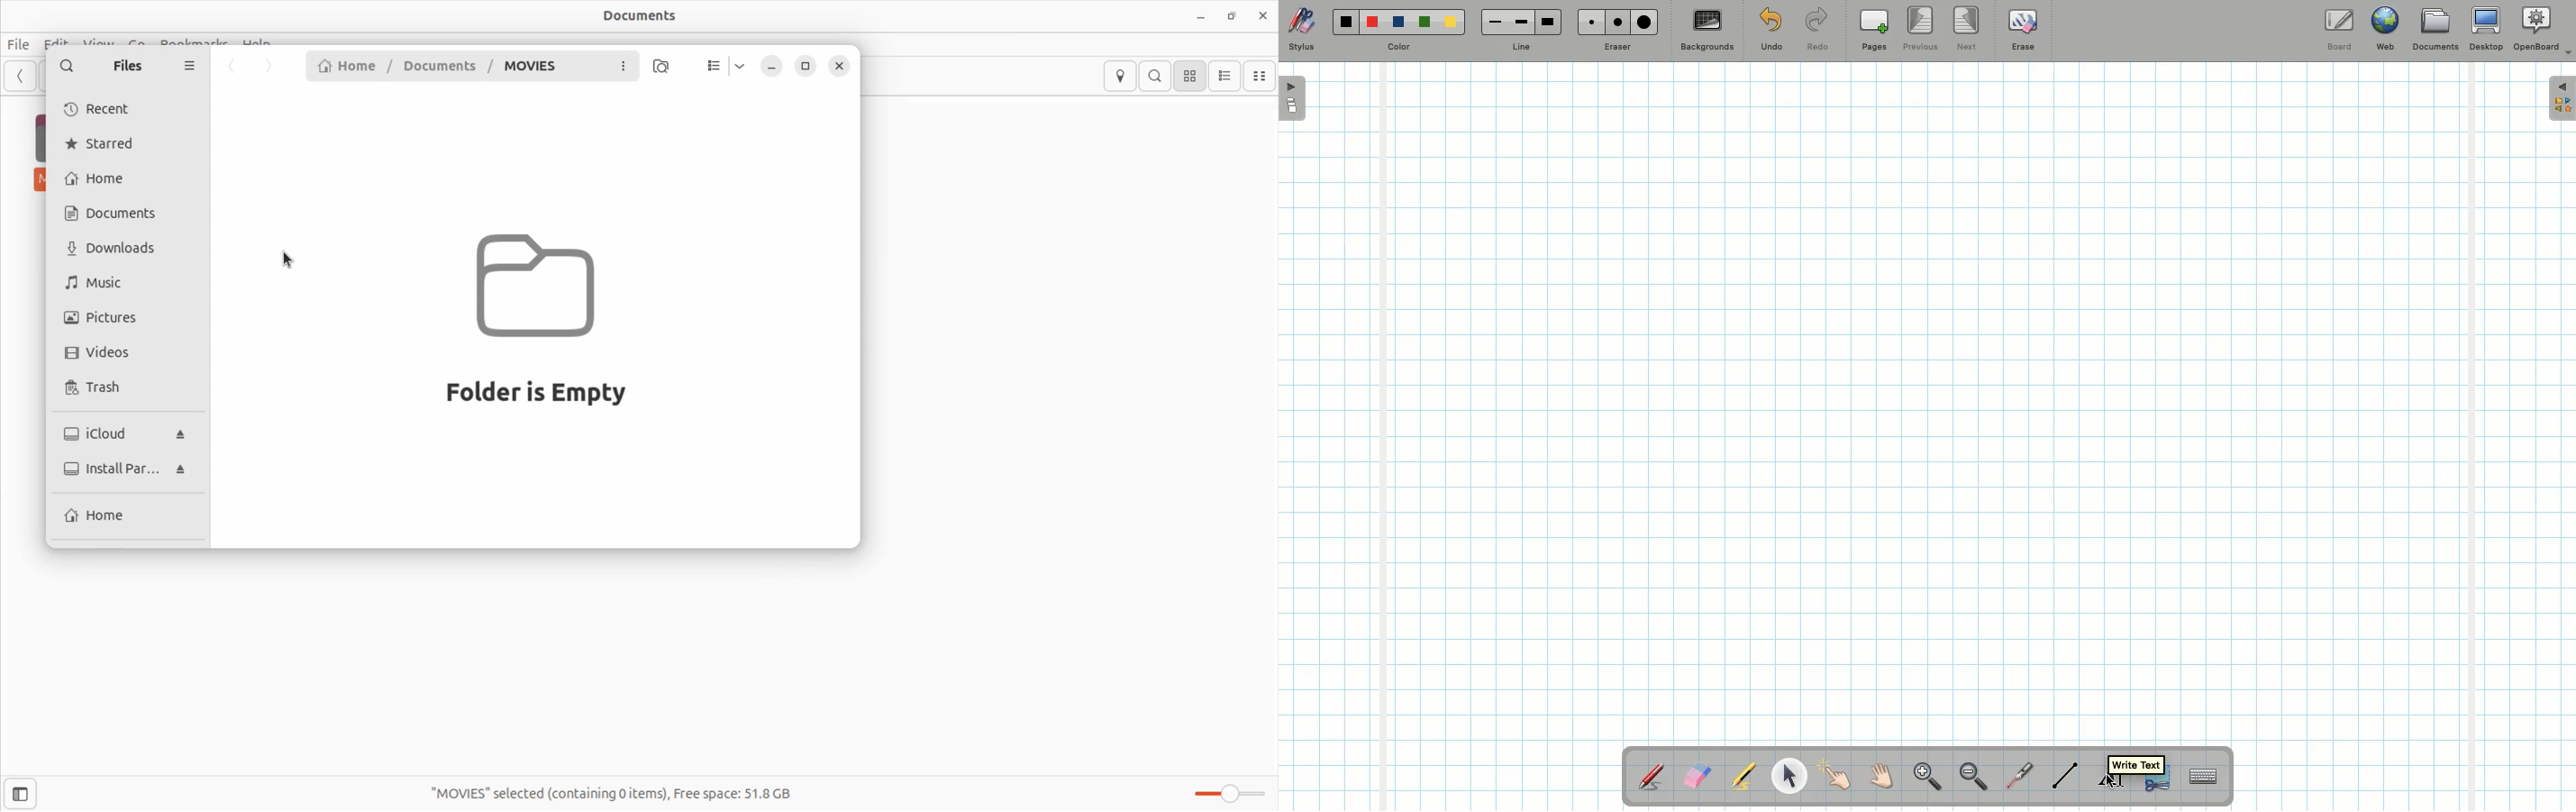 The image size is (2576, 812). I want to click on Undo, so click(1770, 32).